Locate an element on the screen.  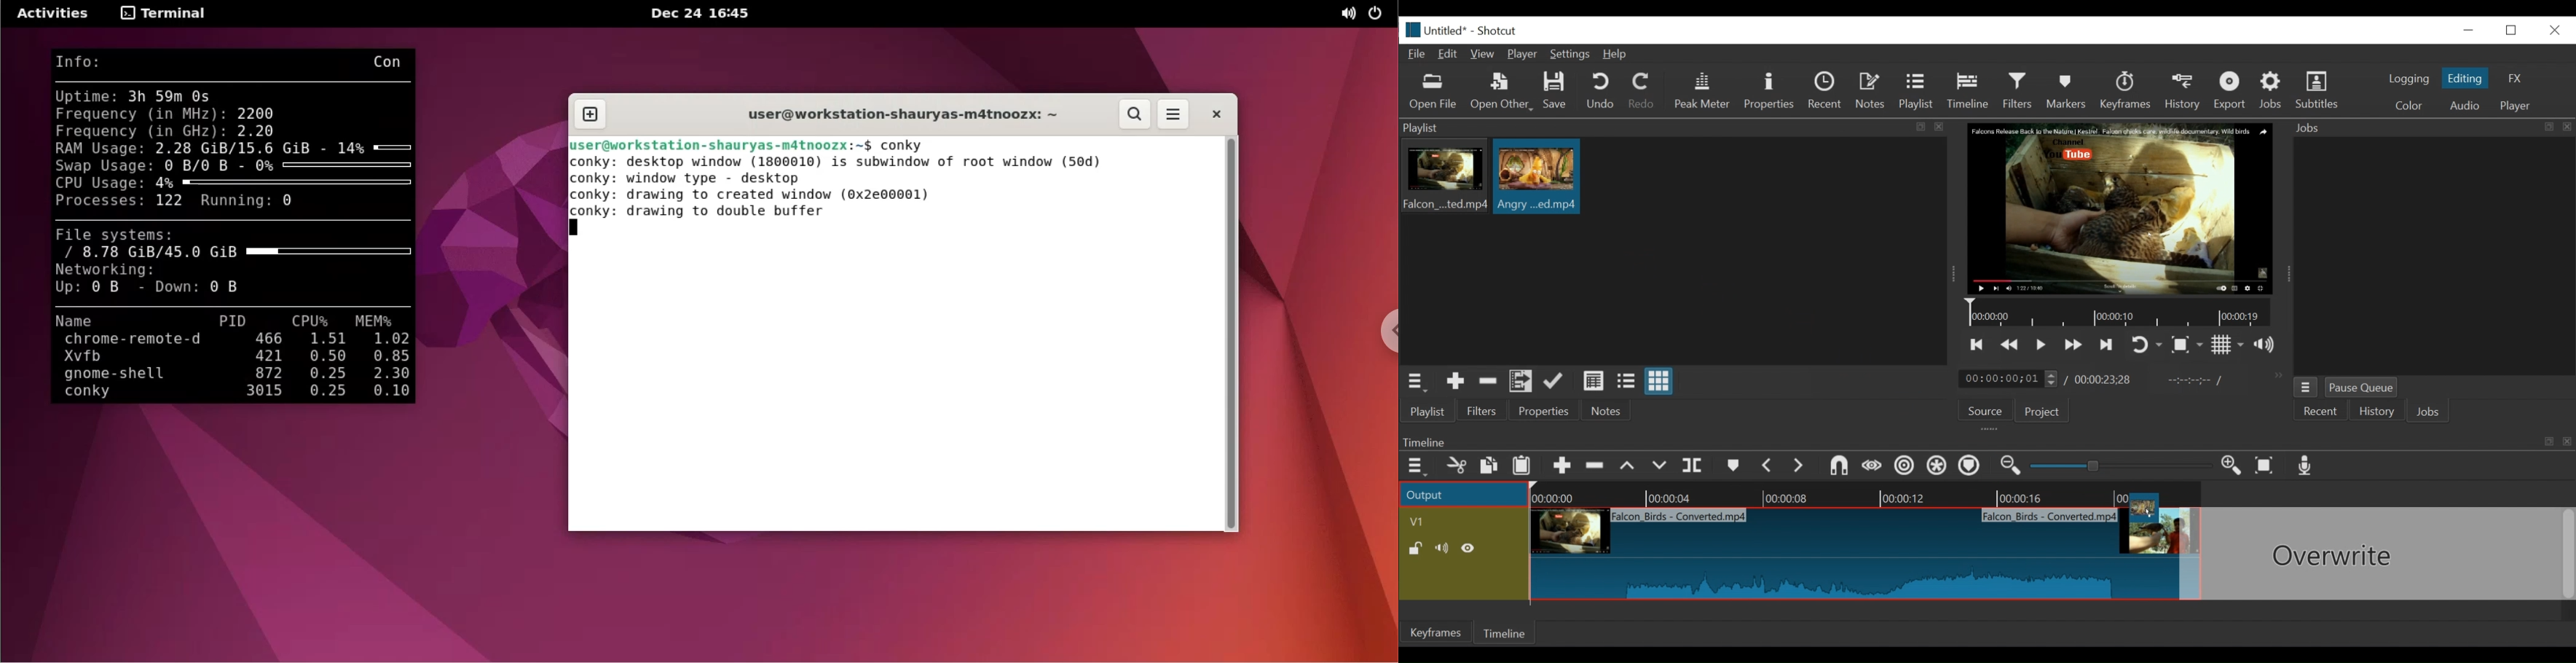
Paste is located at coordinates (1526, 467).